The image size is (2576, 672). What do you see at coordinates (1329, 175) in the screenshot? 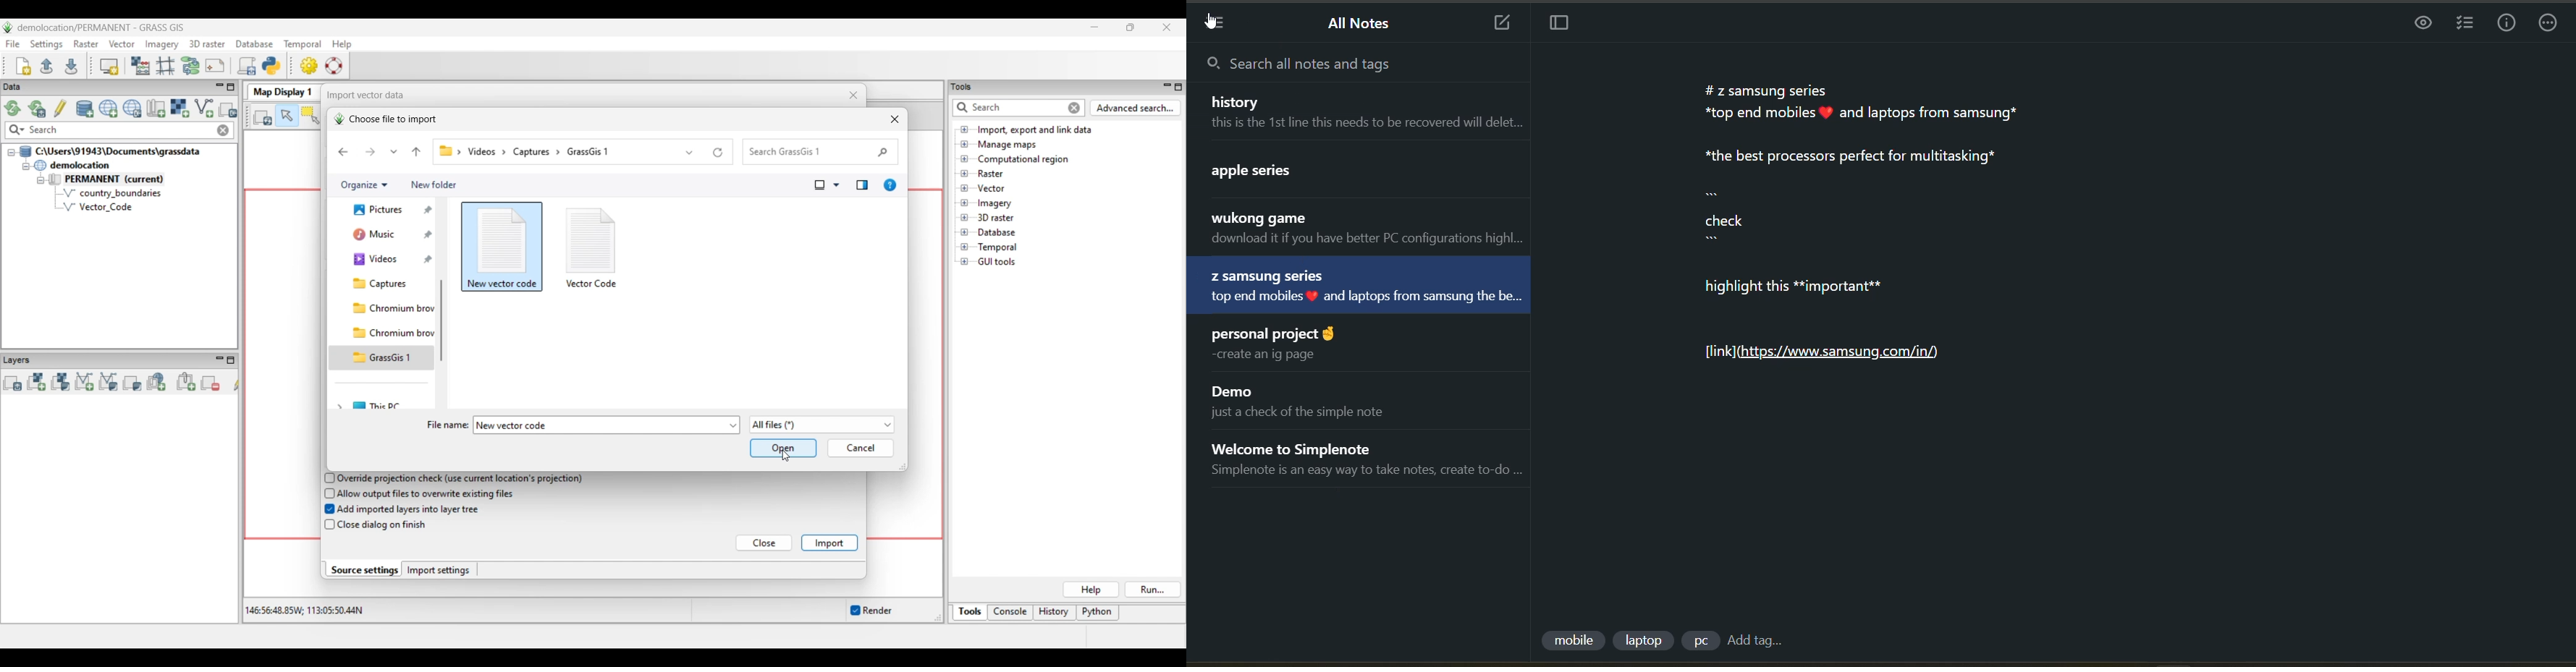
I see `note title and preview` at bounding box center [1329, 175].